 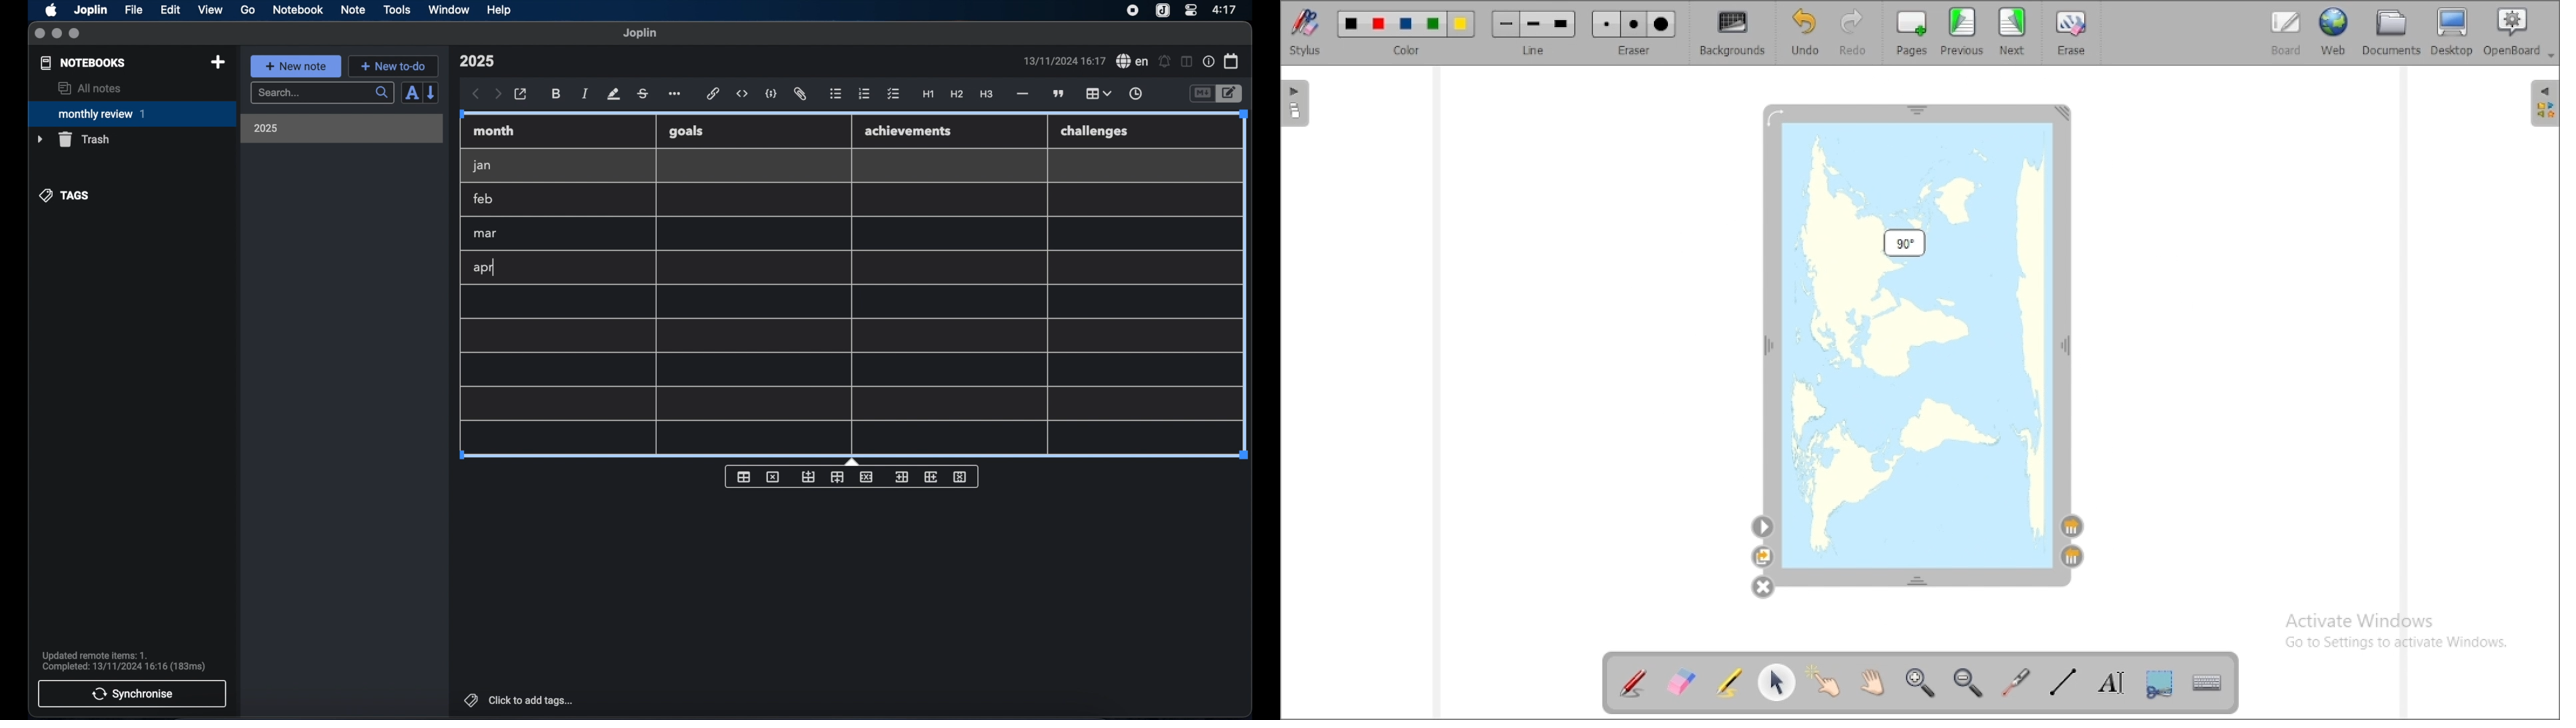 What do you see at coordinates (986, 95) in the screenshot?
I see `heading 3` at bounding box center [986, 95].